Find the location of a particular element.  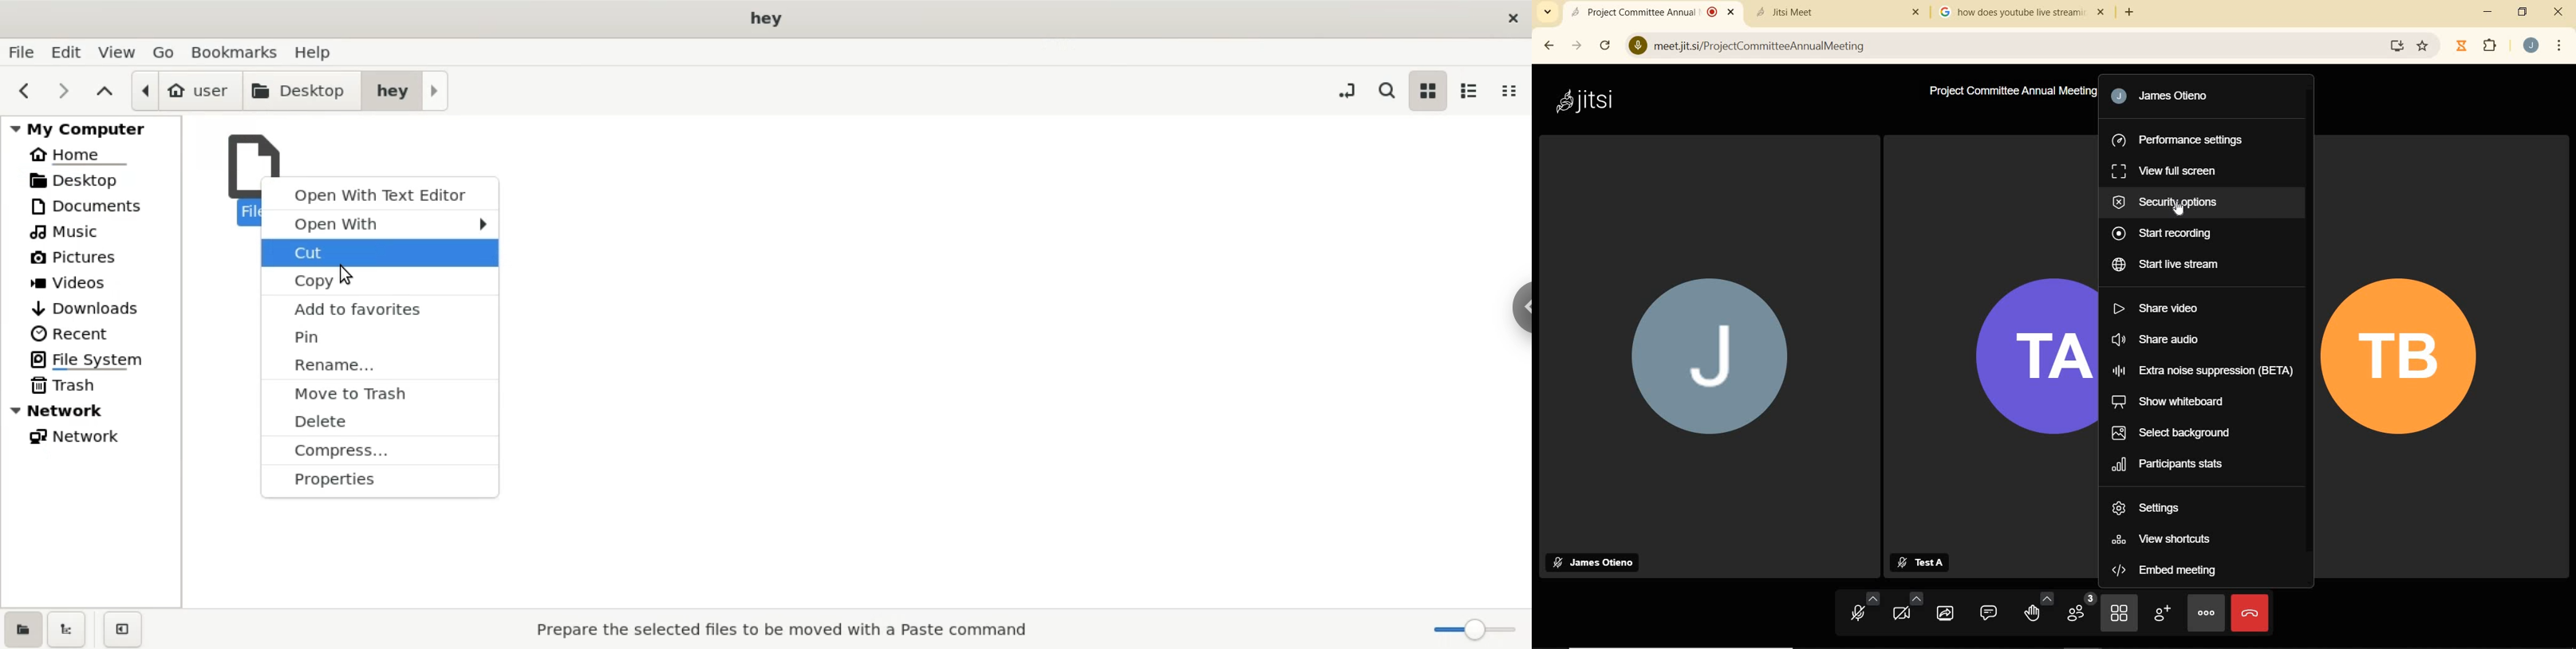

BACK is located at coordinates (1547, 47).